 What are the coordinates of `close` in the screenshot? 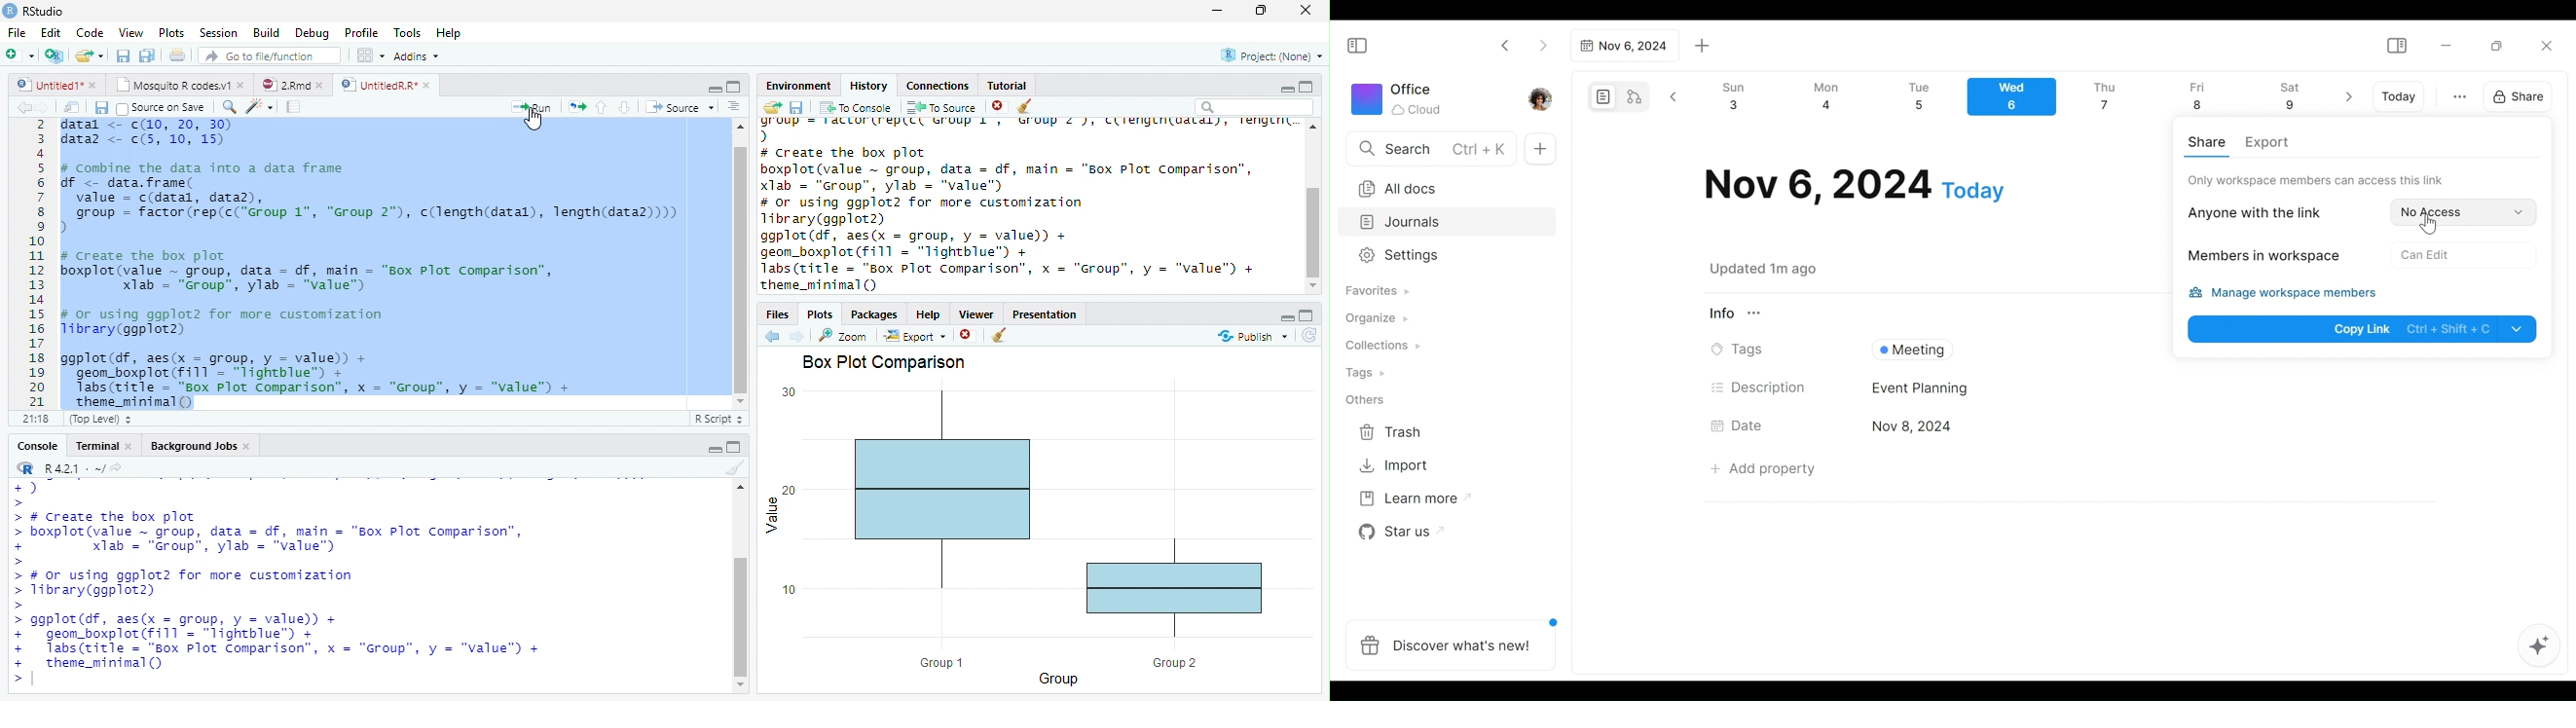 It's located at (247, 446).